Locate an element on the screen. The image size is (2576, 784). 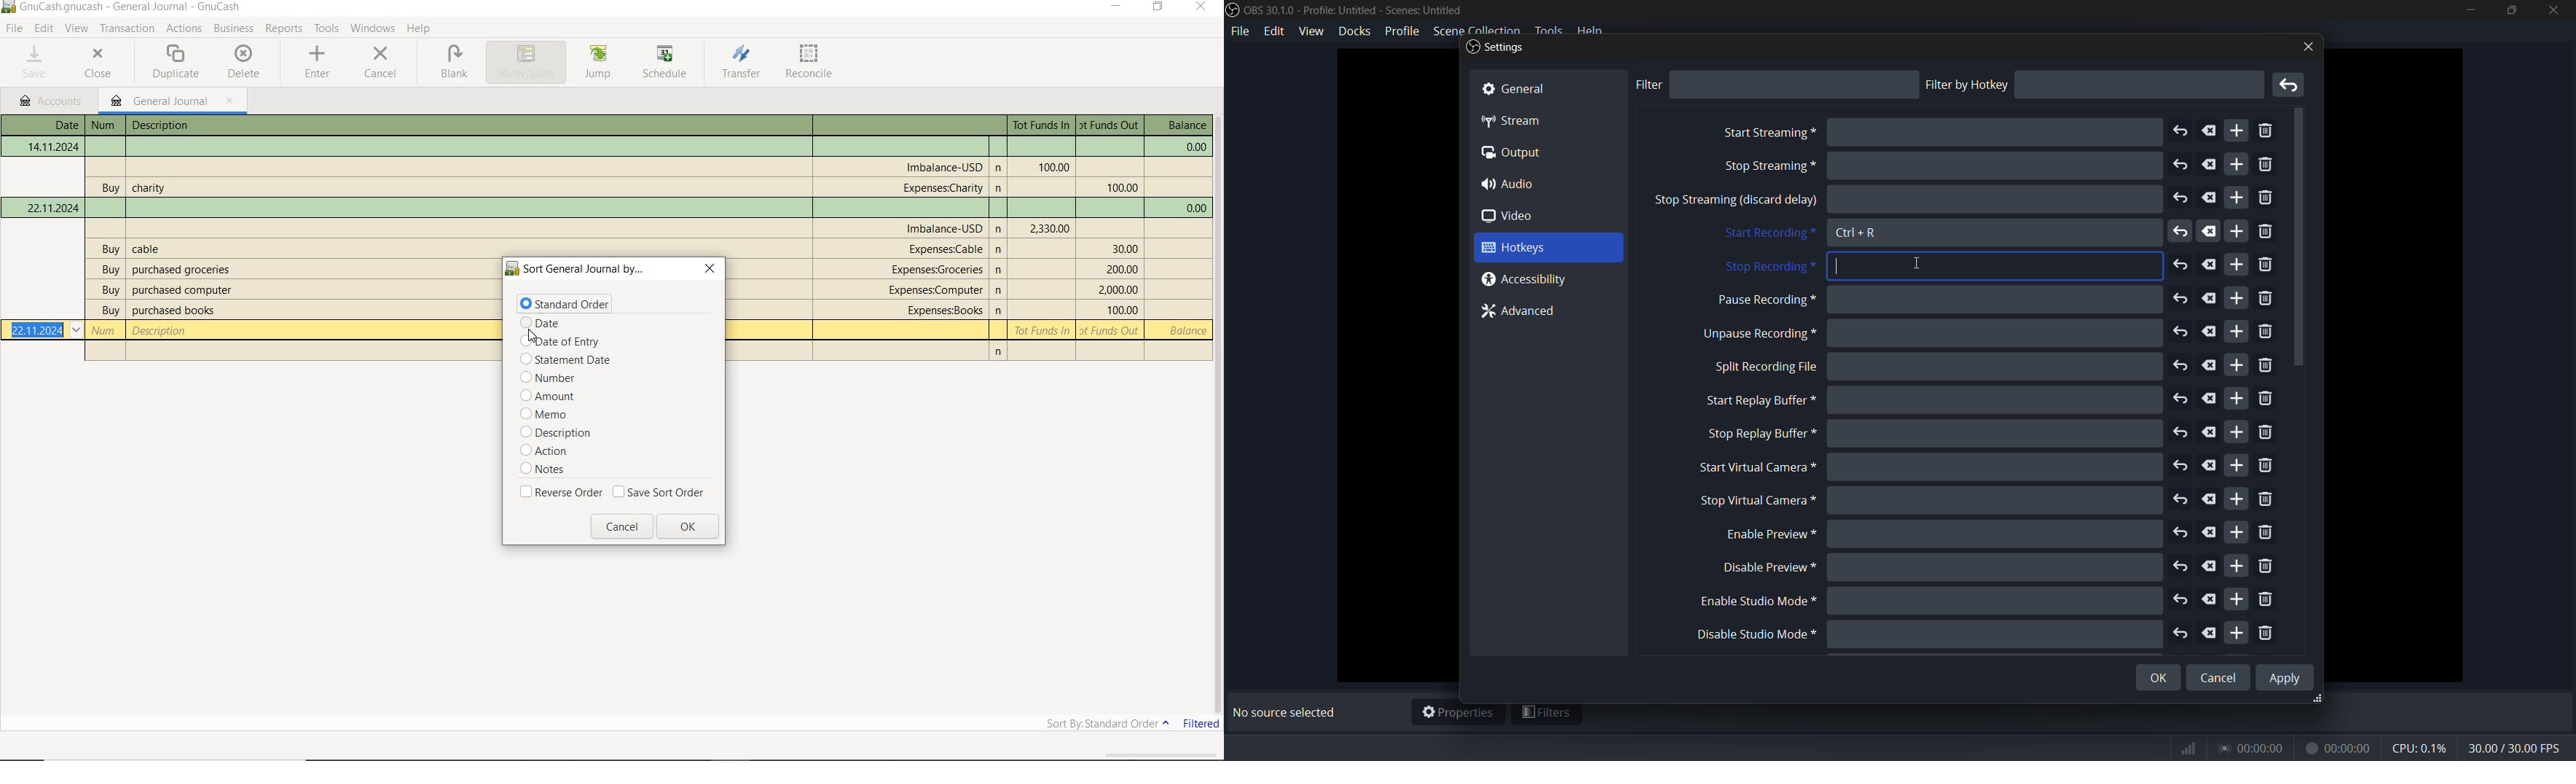
remove is located at coordinates (2268, 366).